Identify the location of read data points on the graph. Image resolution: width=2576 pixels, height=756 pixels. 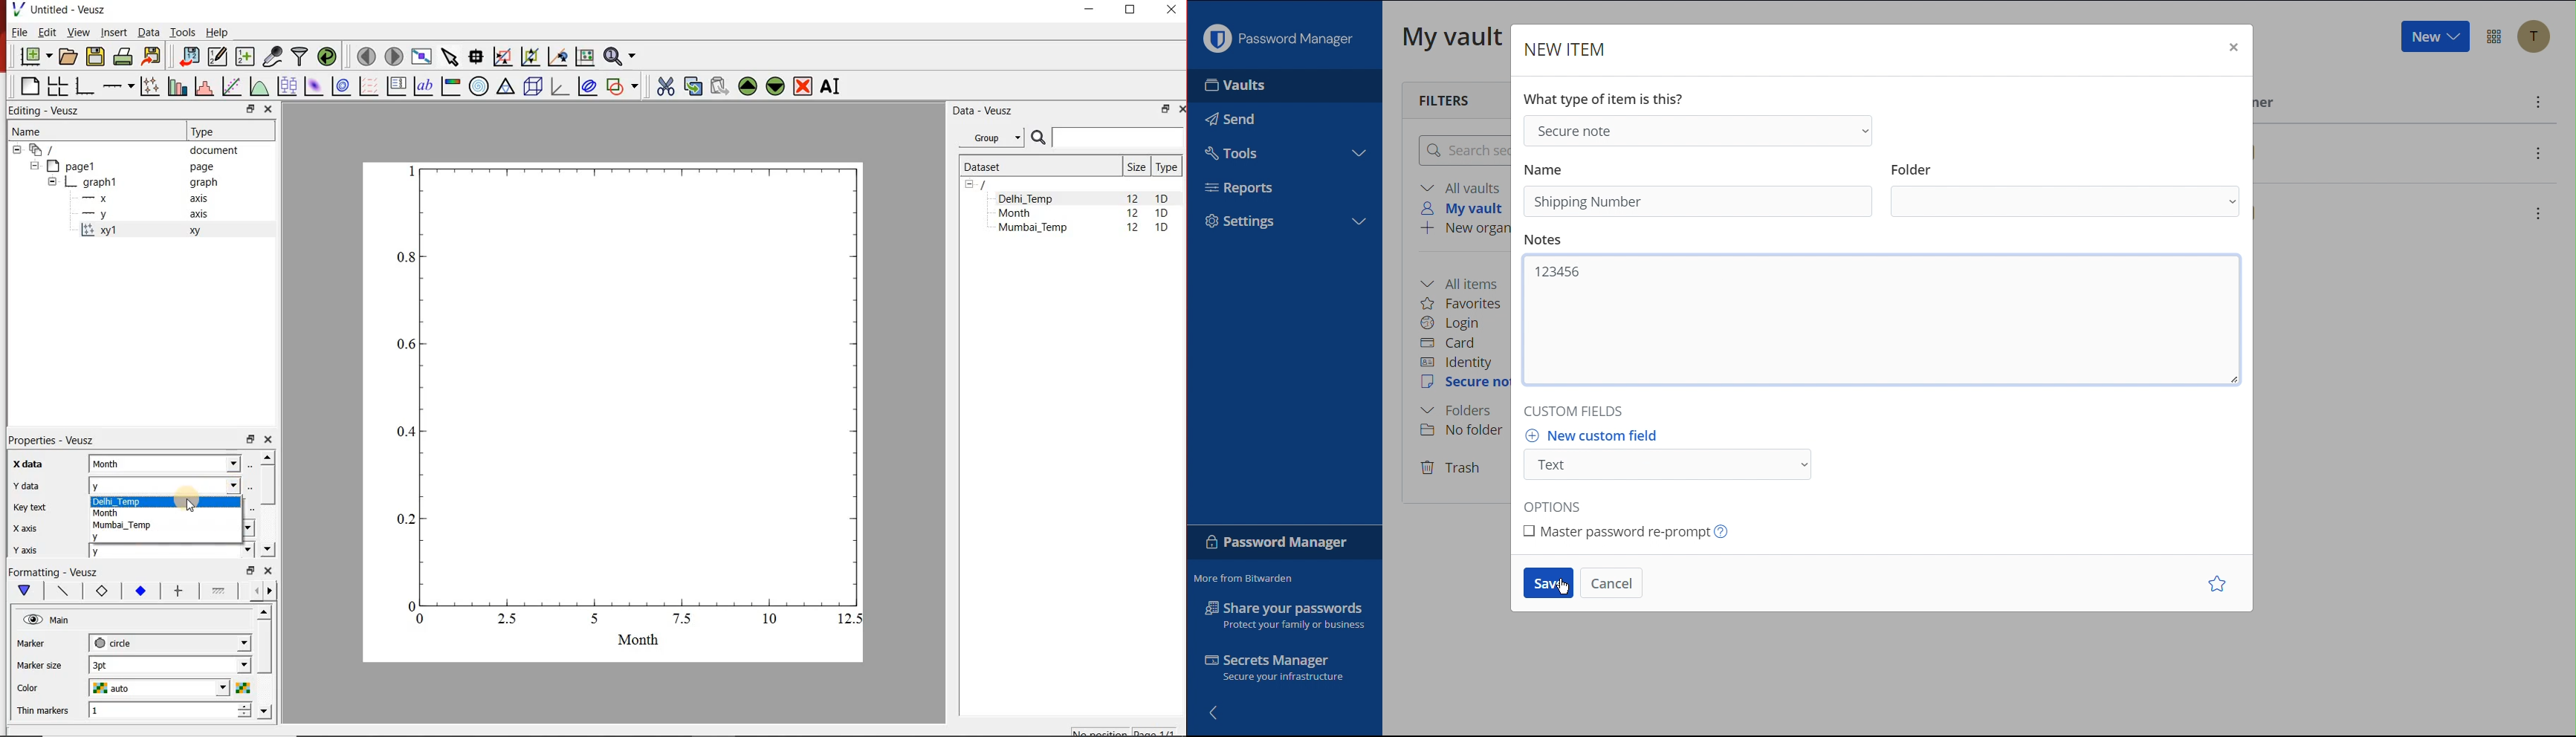
(476, 56).